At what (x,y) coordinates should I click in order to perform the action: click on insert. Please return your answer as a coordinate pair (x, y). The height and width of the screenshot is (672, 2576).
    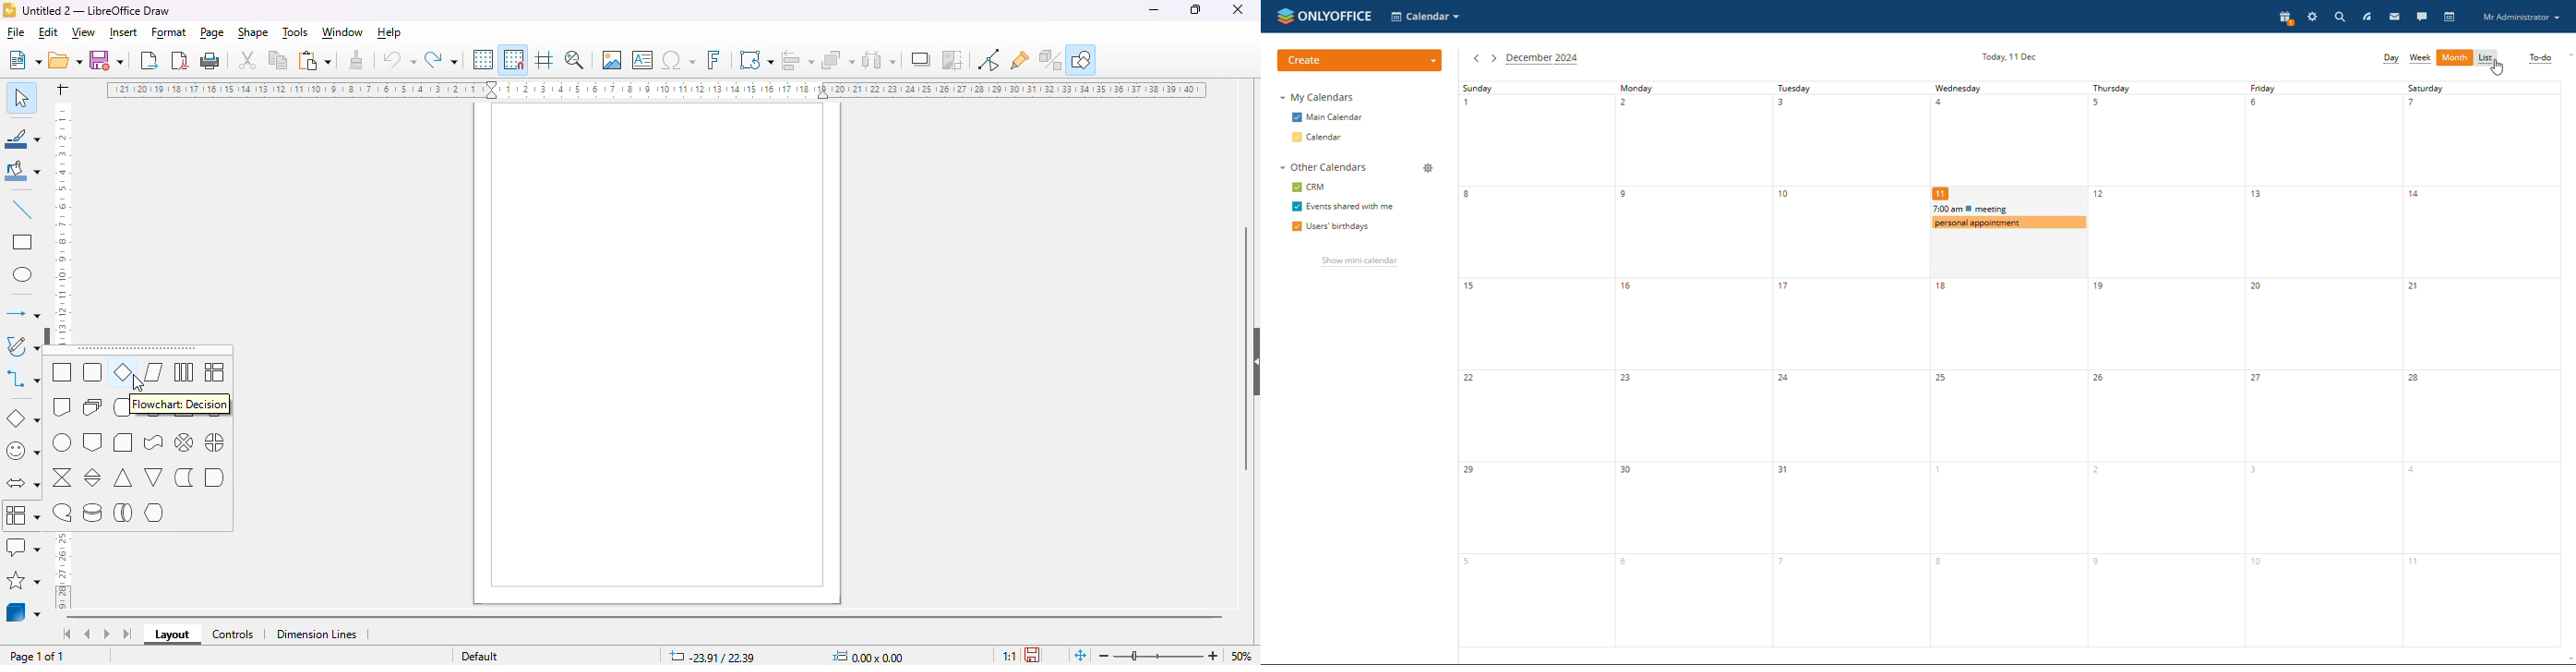
    Looking at the image, I should click on (124, 32).